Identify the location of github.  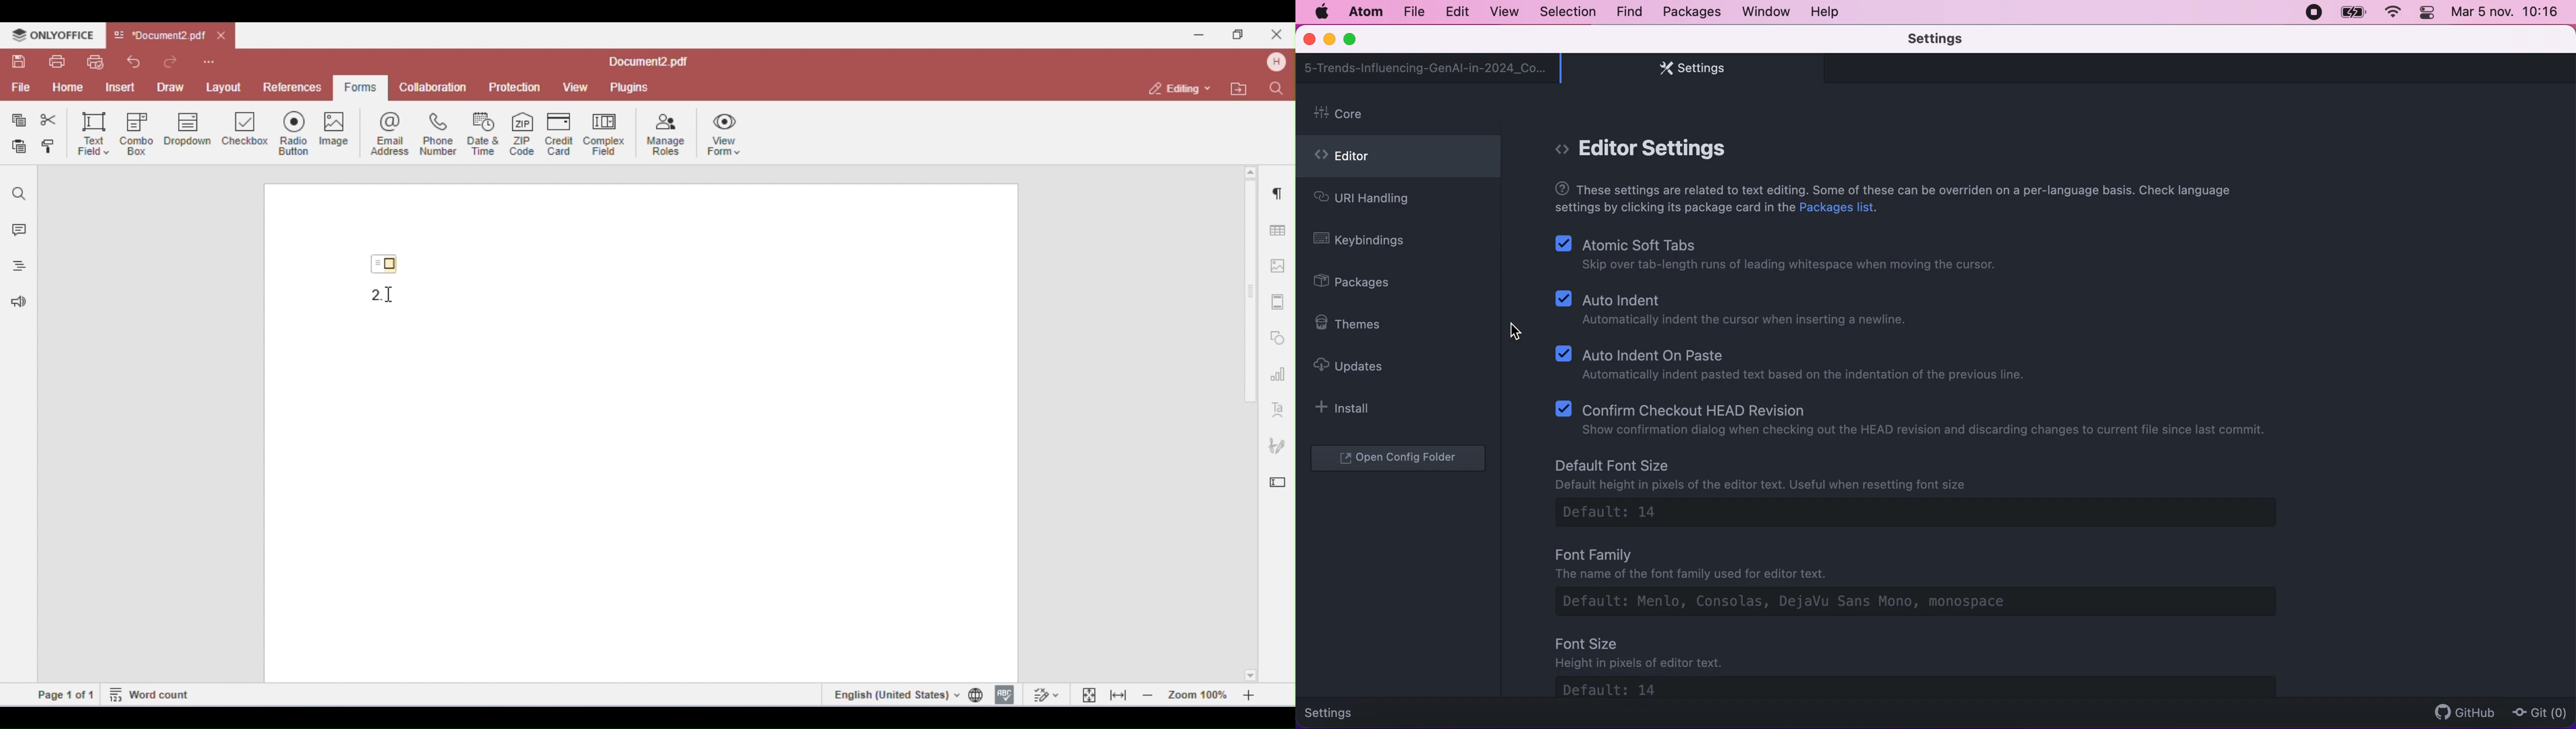
(2461, 712).